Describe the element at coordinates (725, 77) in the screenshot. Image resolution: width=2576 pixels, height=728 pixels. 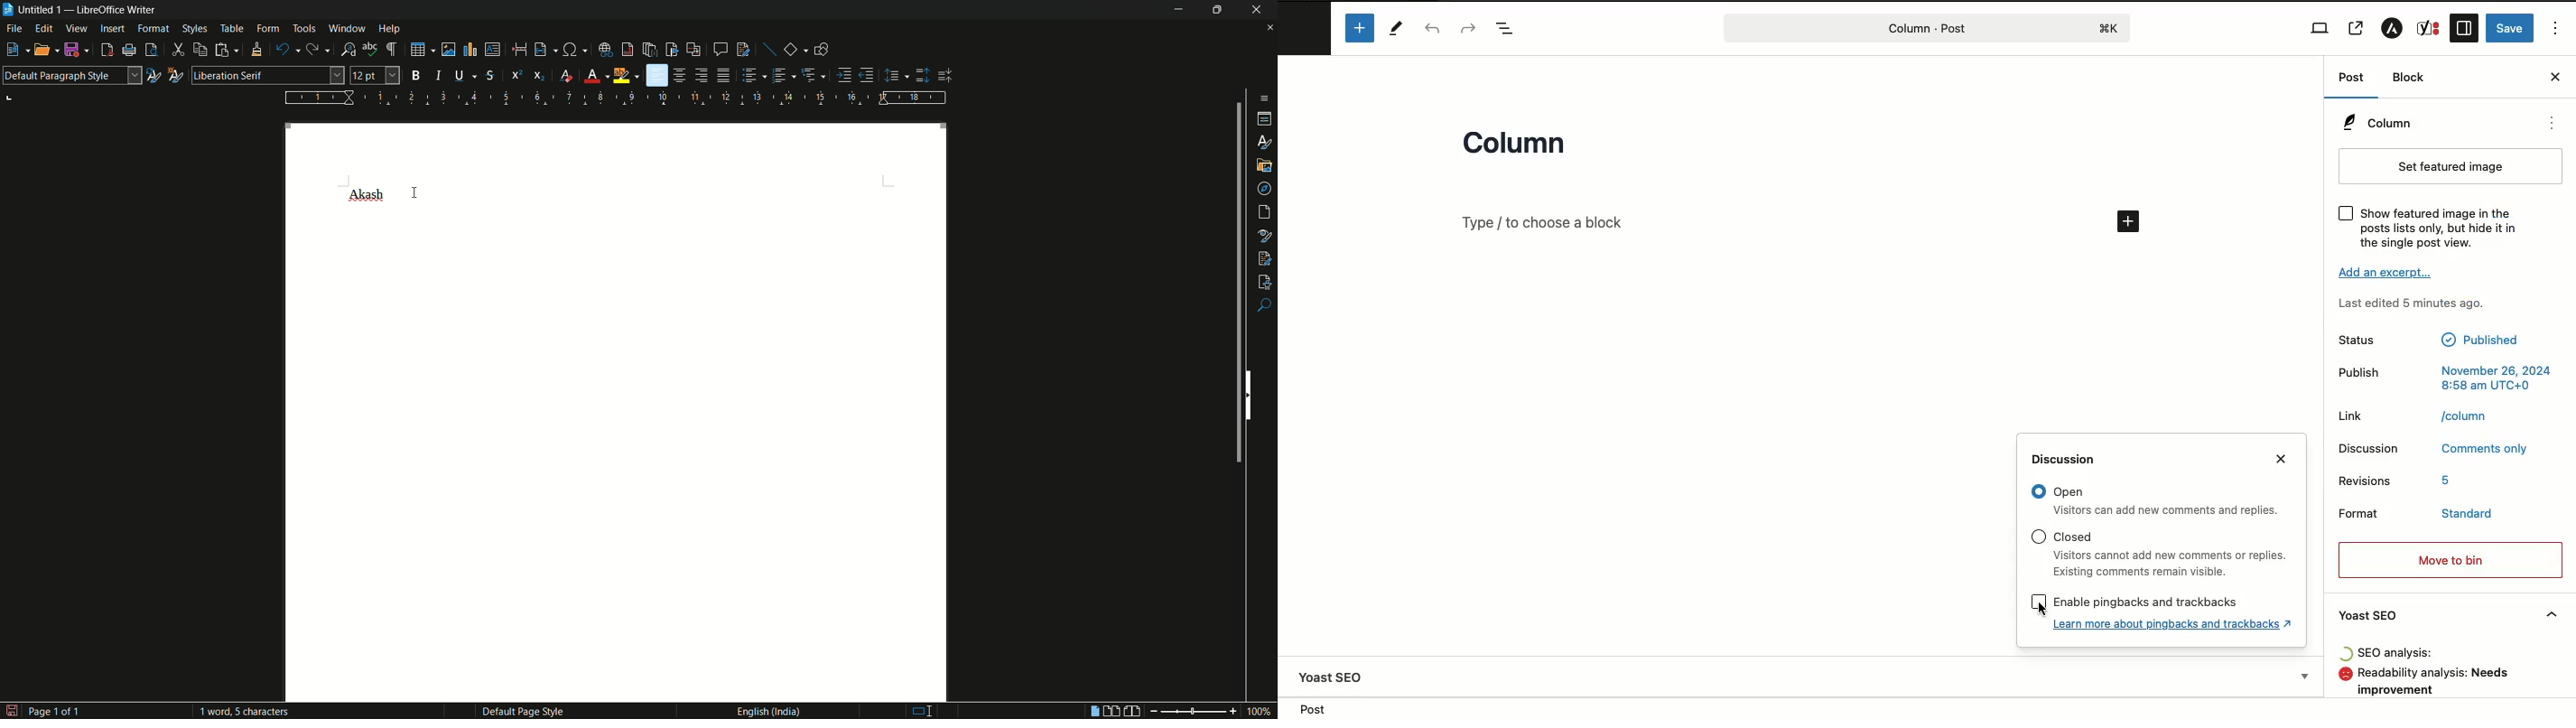
I see `justify` at that location.